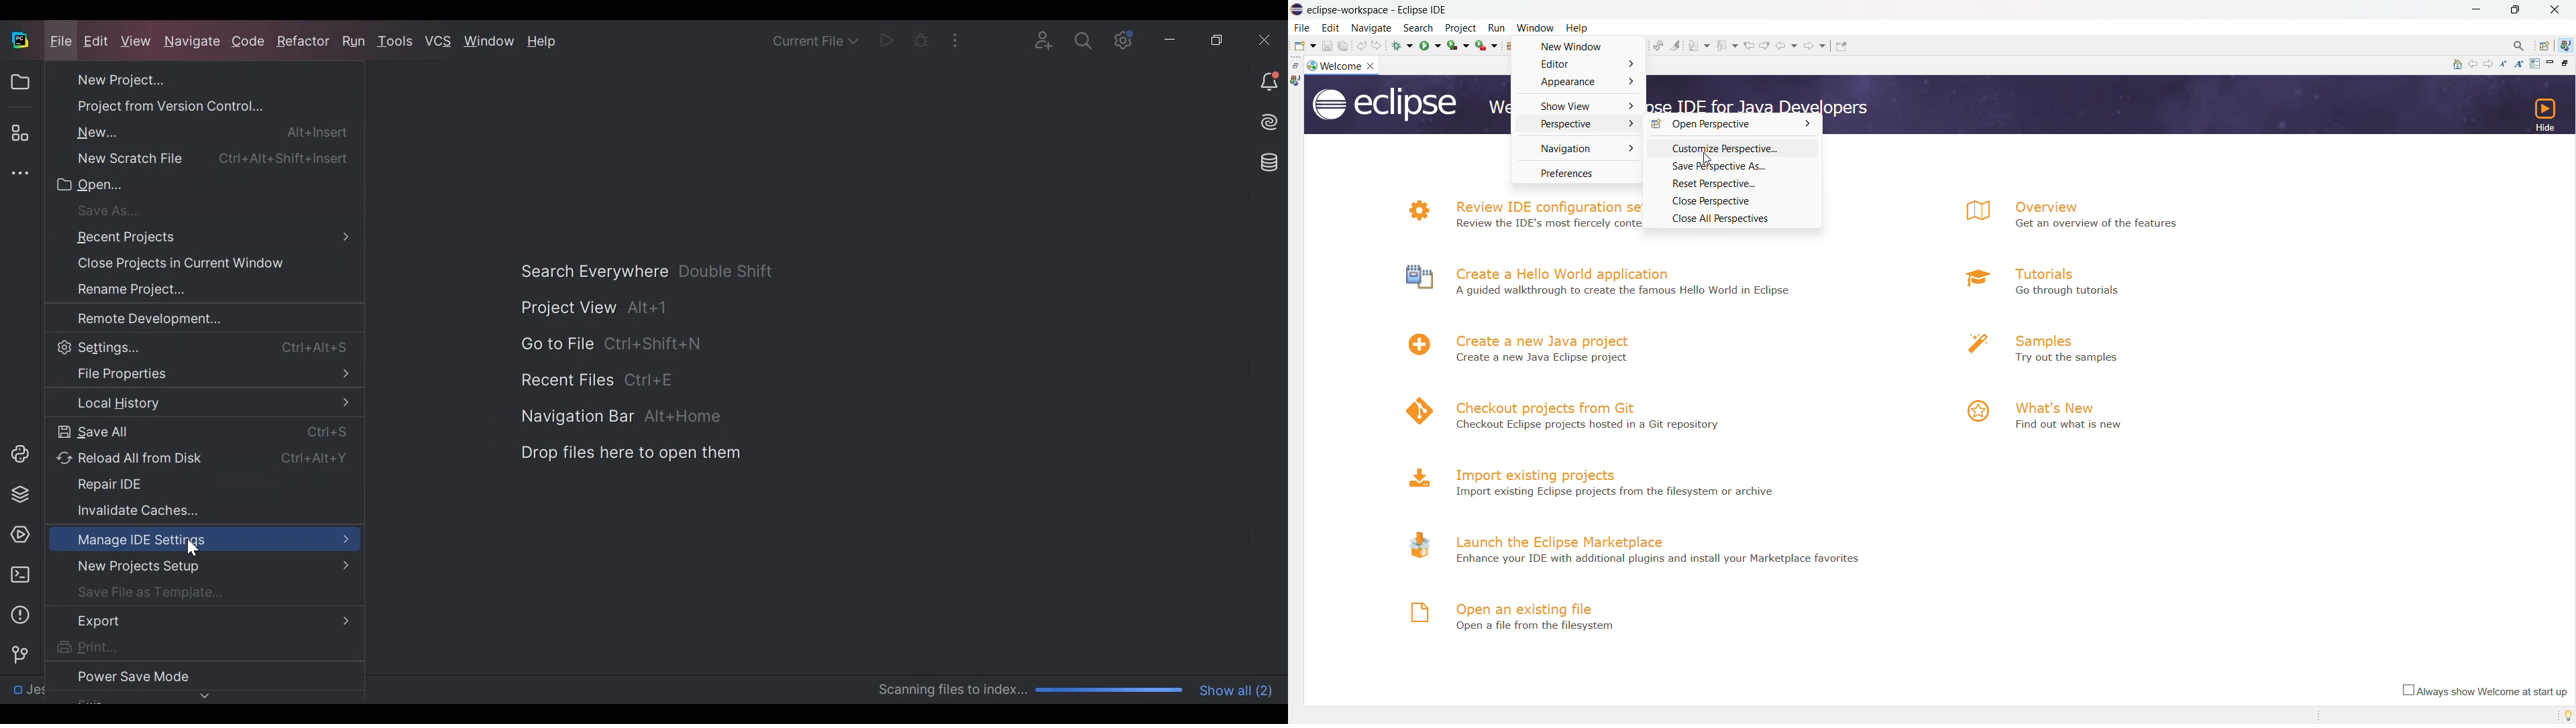 The height and width of the screenshot is (728, 2576). I want to click on save, so click(1326, 46).